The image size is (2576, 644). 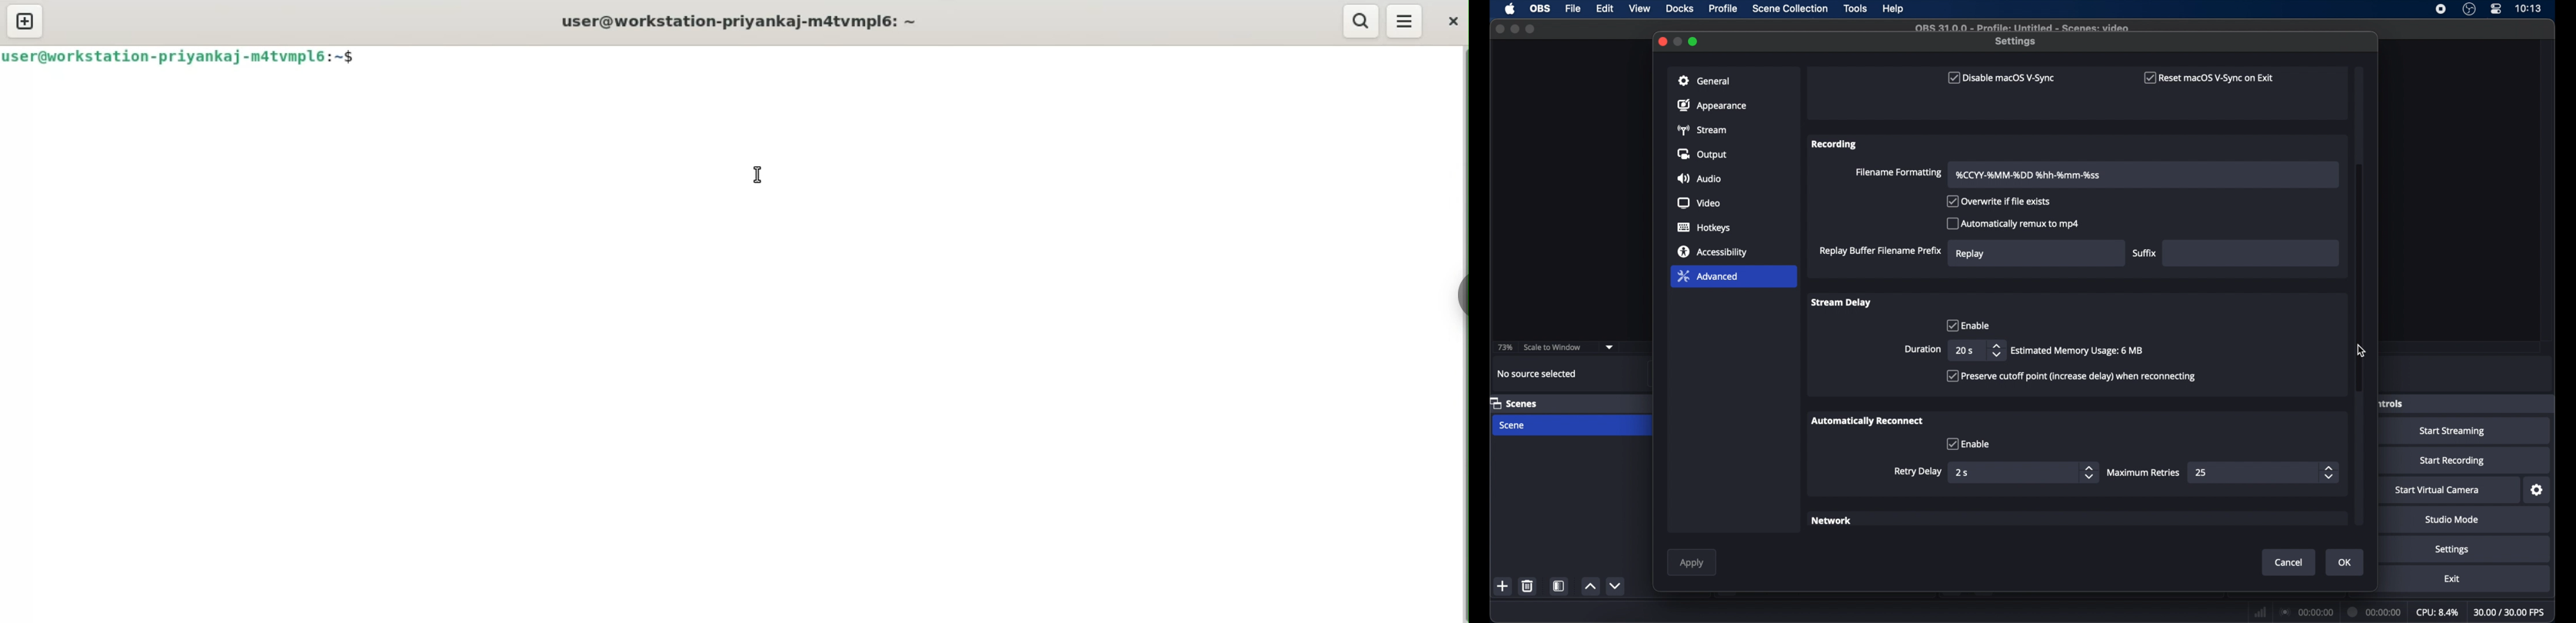 What do you see at coordinates (1609, 347) in the screenshot?
I see `dropdown` at bounding box center [1609, 347].